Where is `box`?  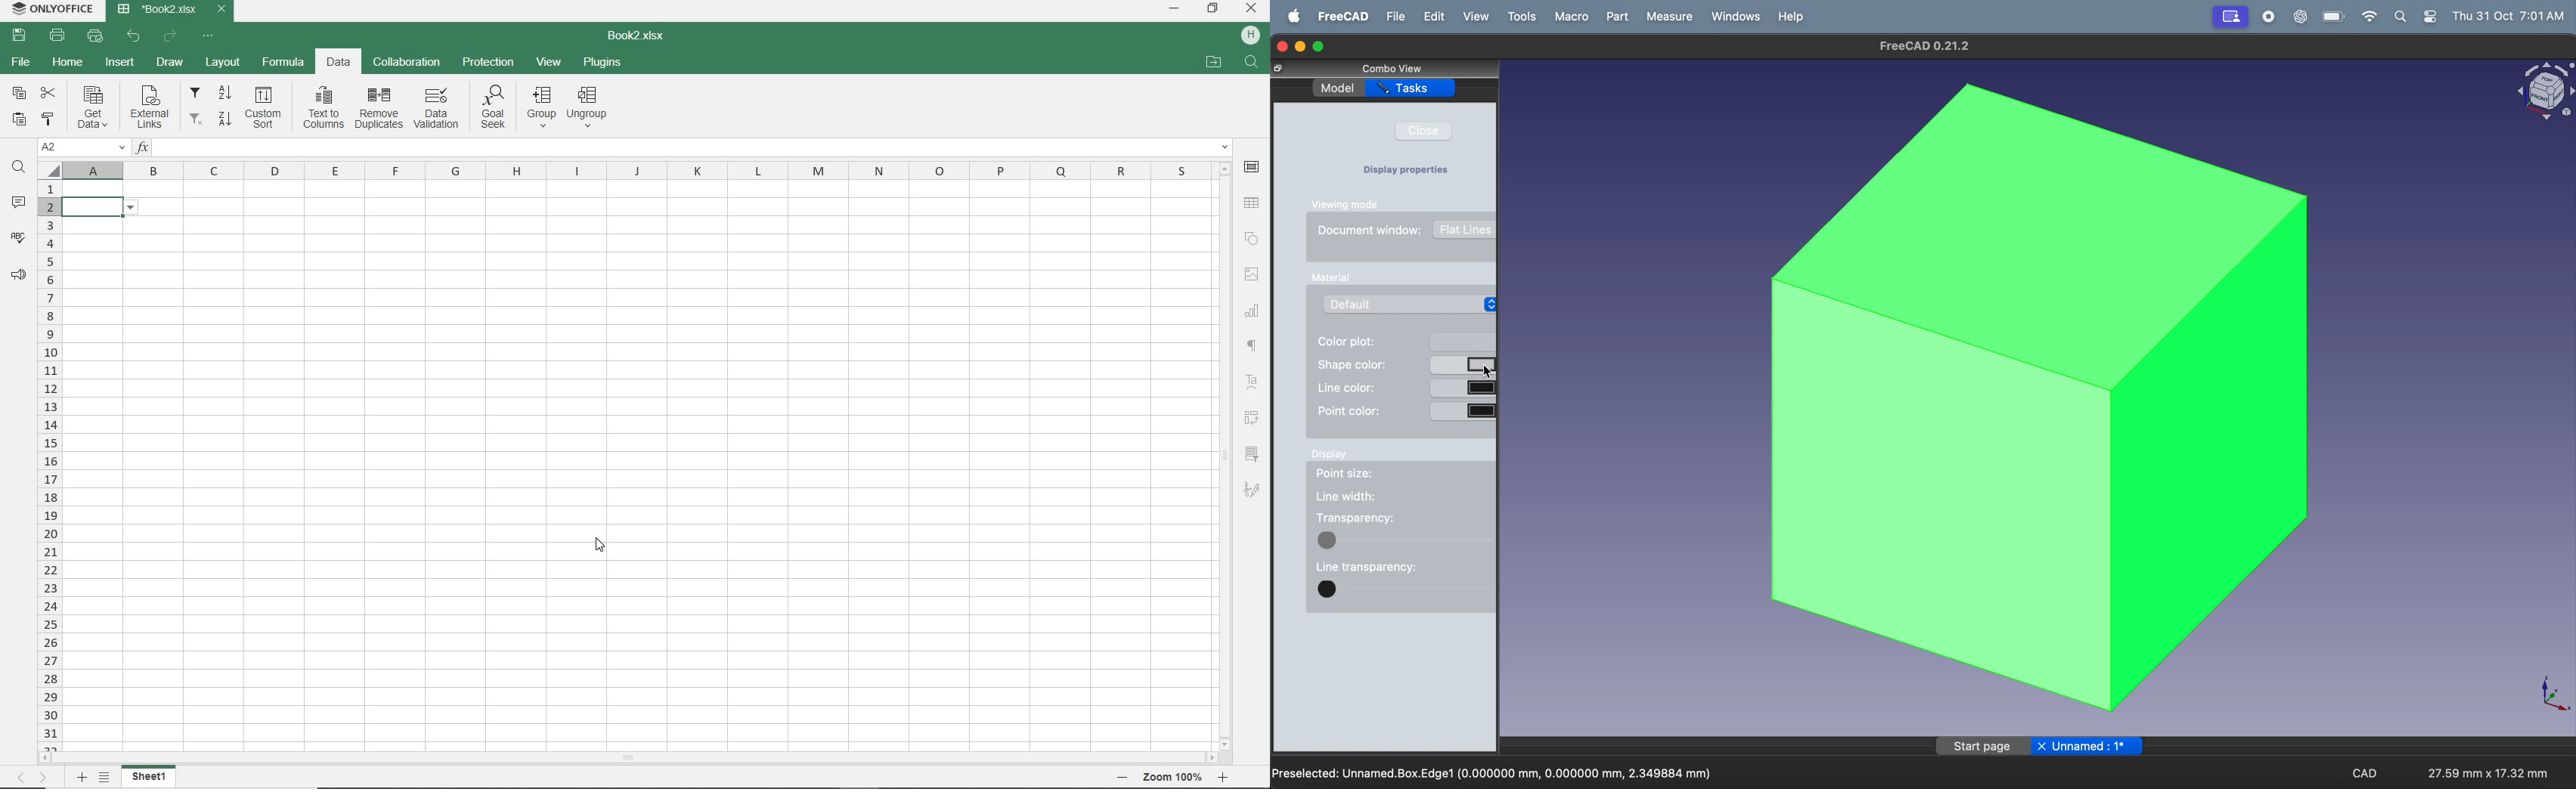
box is located at coordinates (2033, 399).